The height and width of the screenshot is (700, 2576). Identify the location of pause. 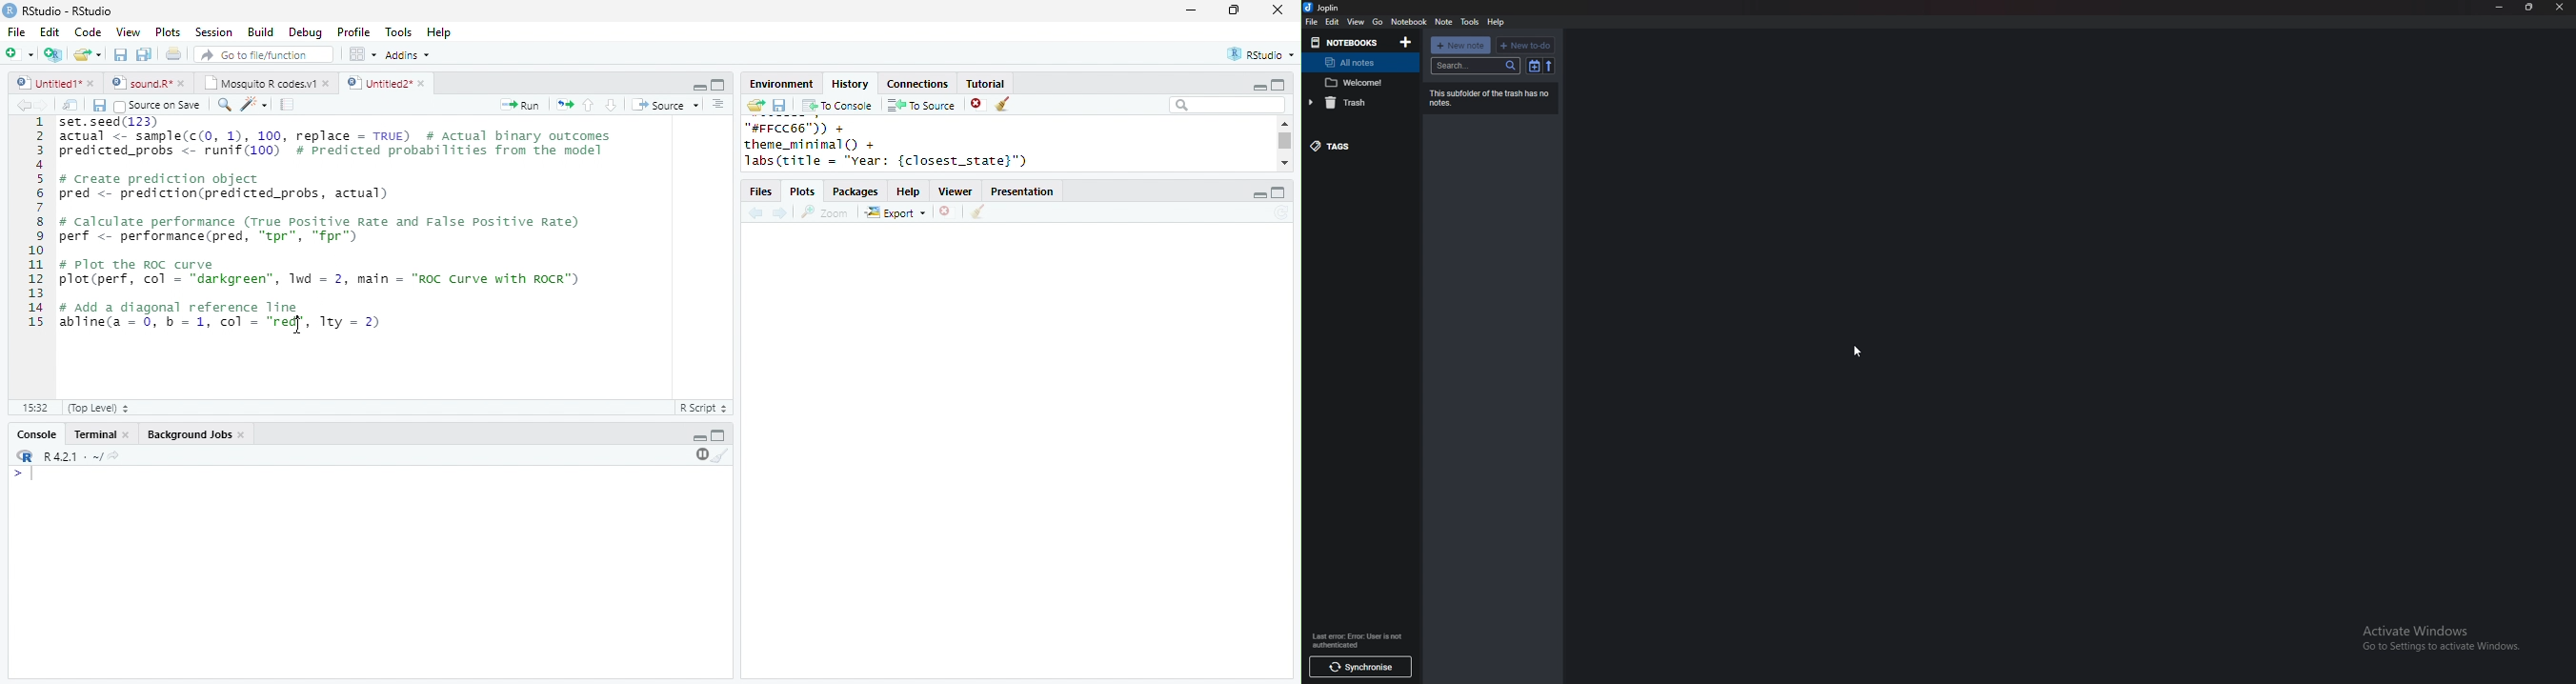
(700, 454).